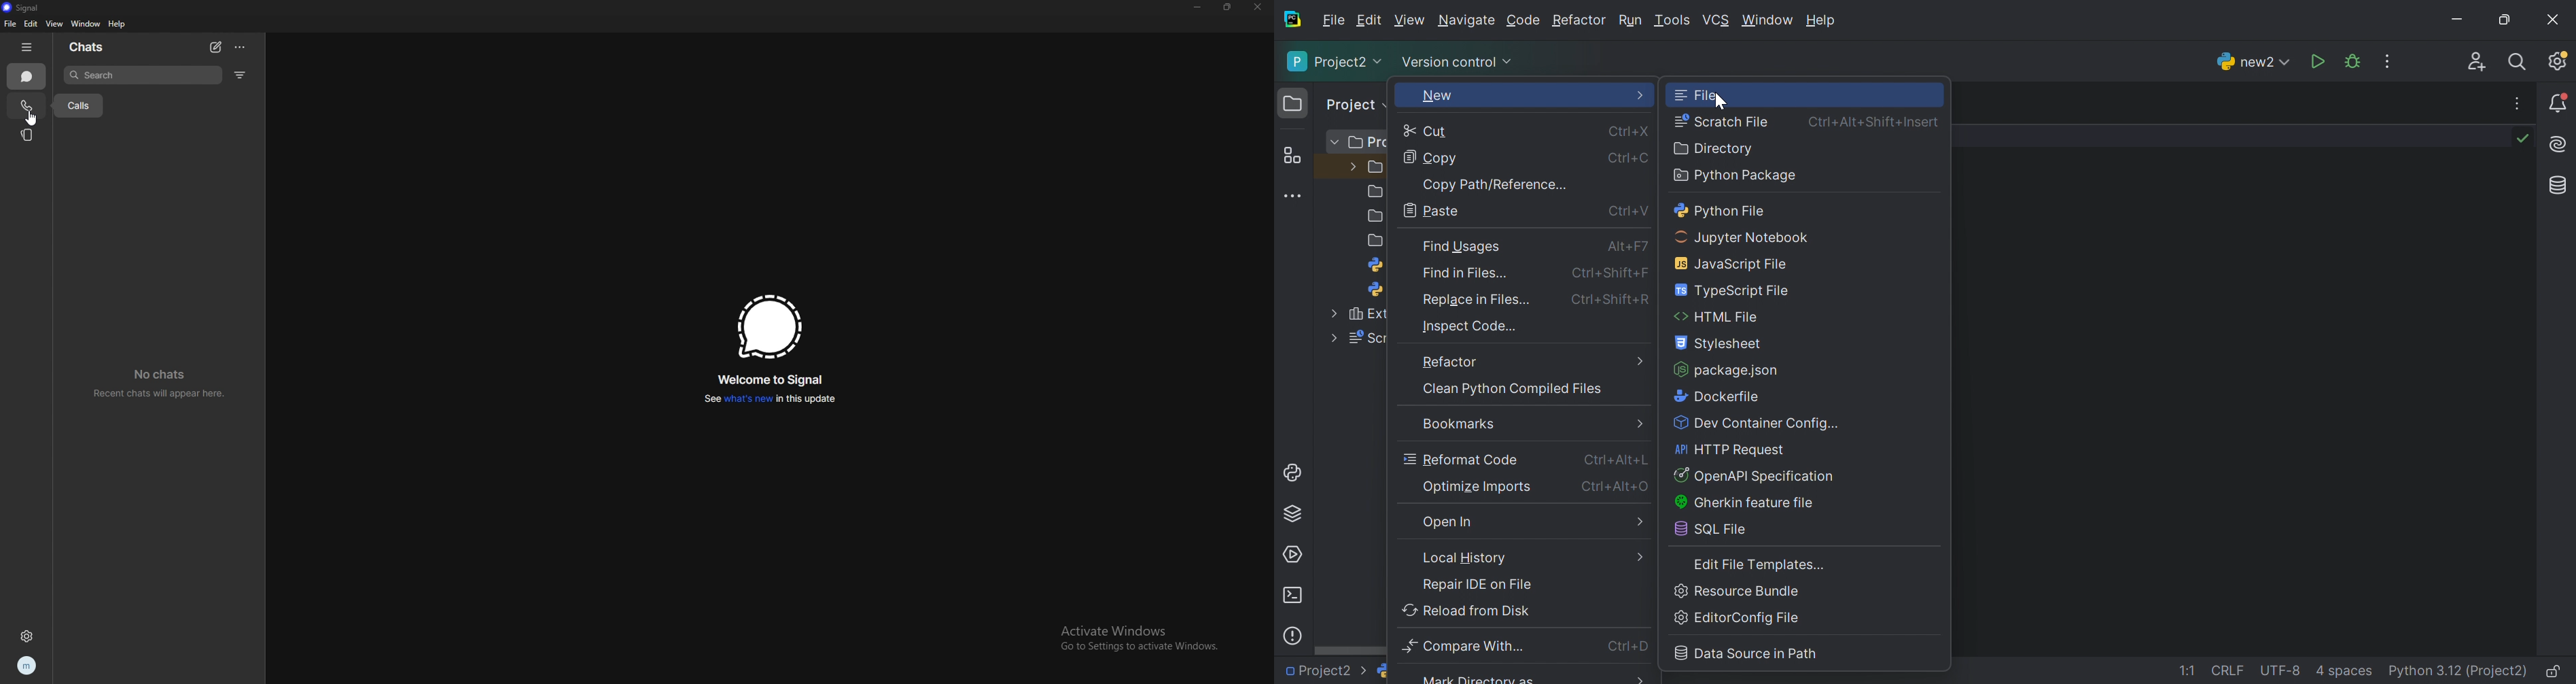  Describe the element at coordinates (1292, 195) in the screenshot. I see `More tool windows` at that location.